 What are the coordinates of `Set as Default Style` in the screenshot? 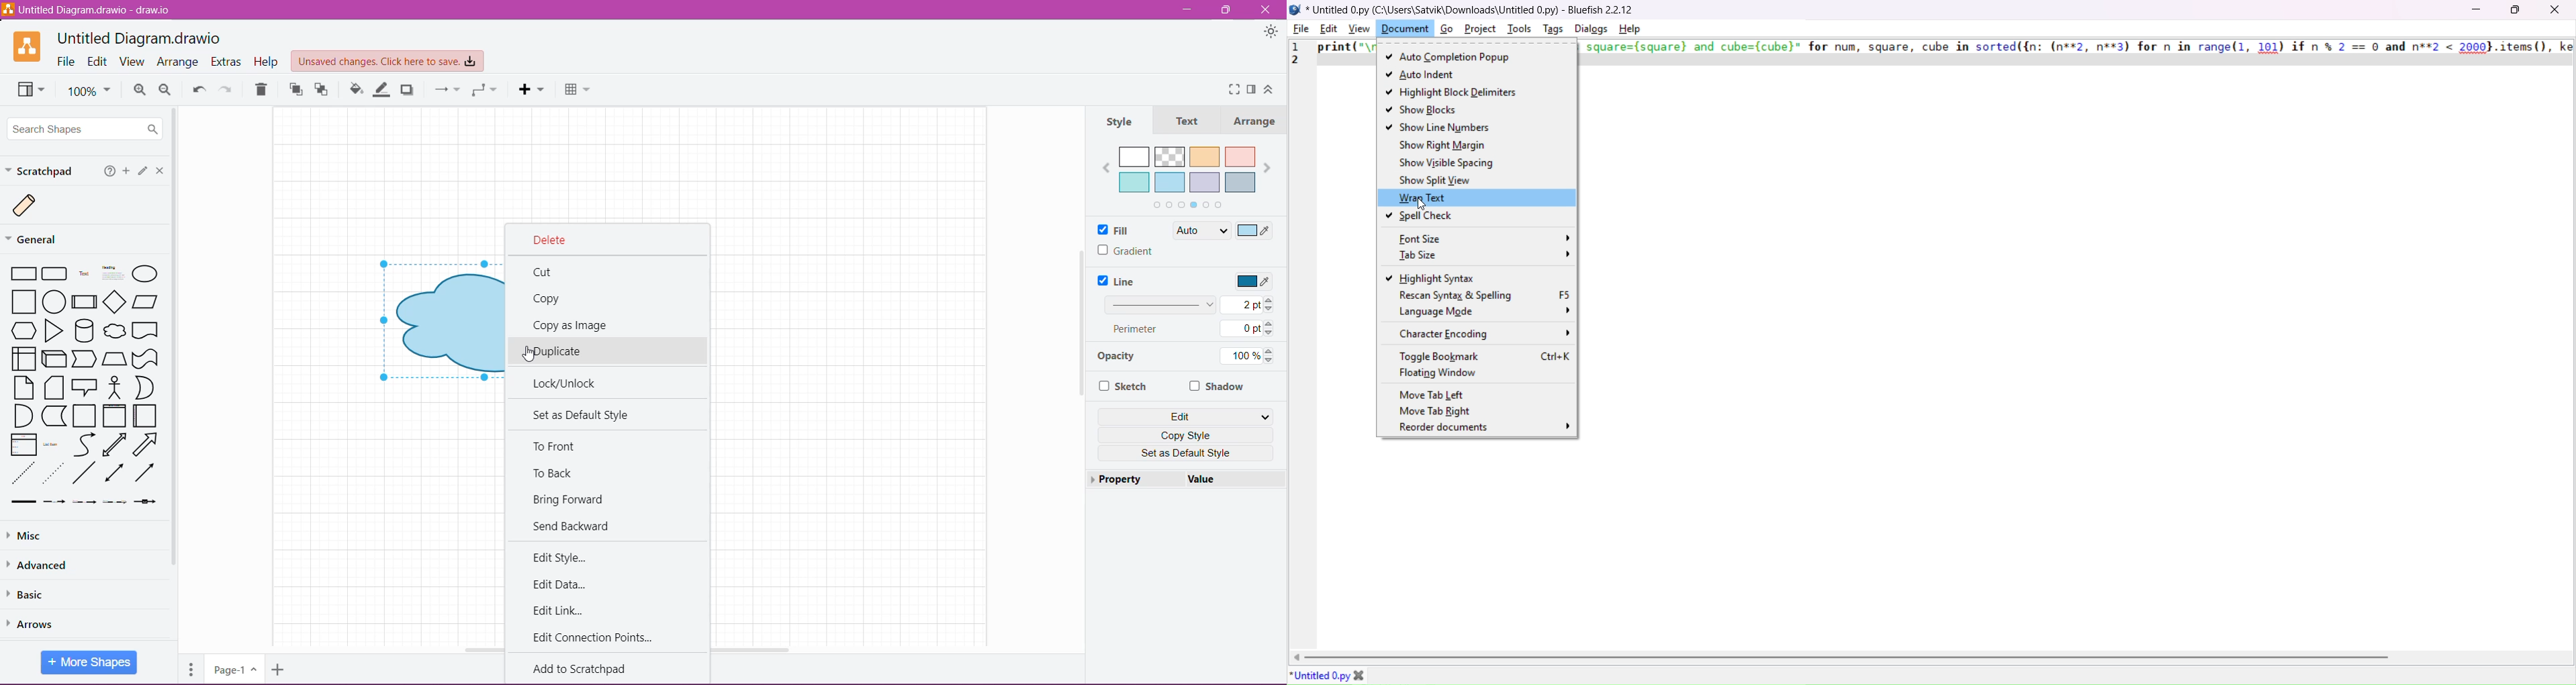 It's located at (1187, 453).